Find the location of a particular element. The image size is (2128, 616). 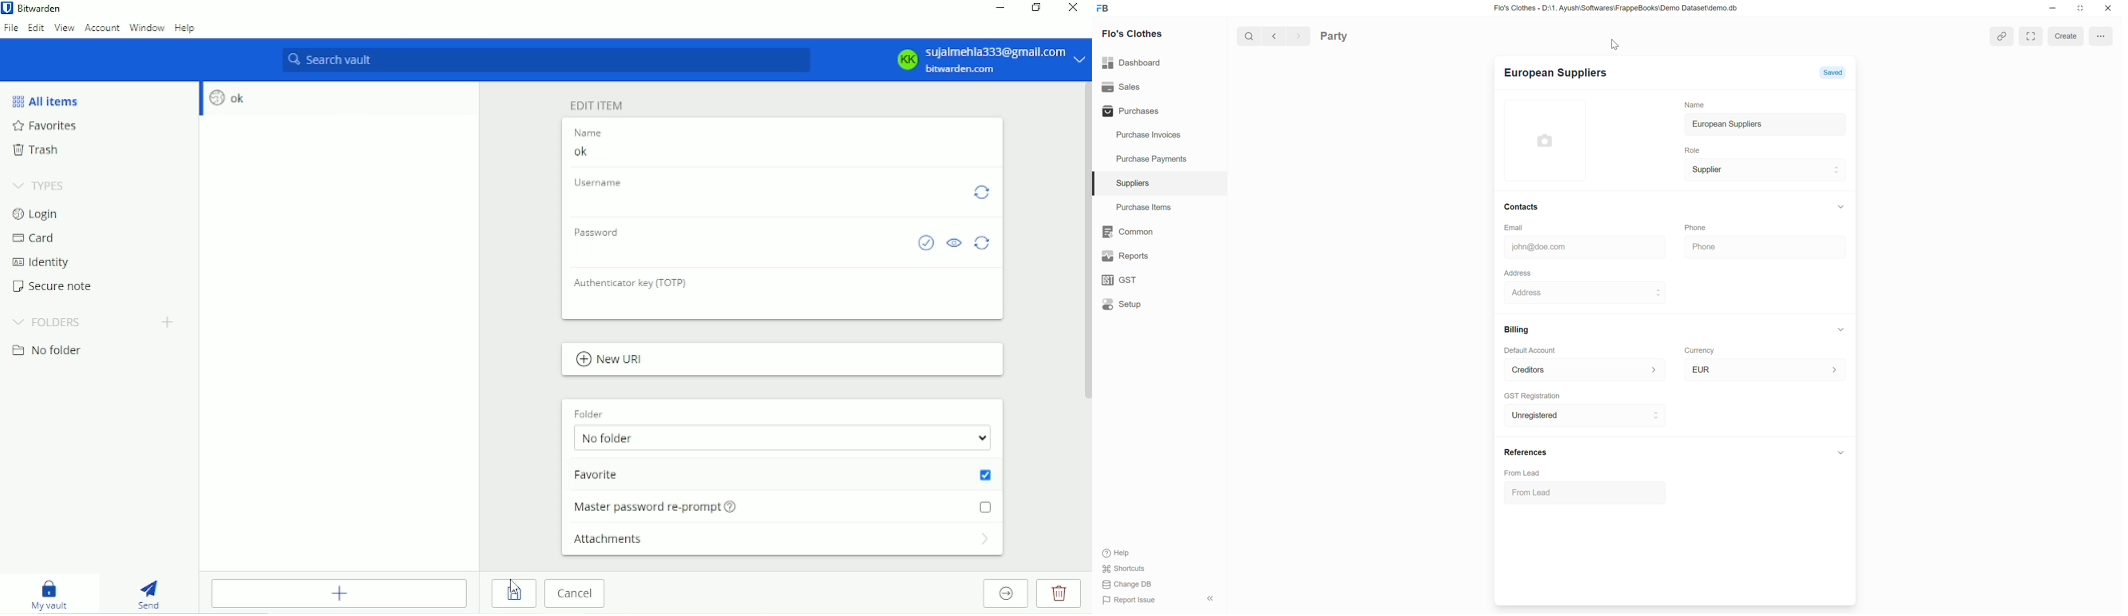

purchase items is located at coordinates (1147, 208).